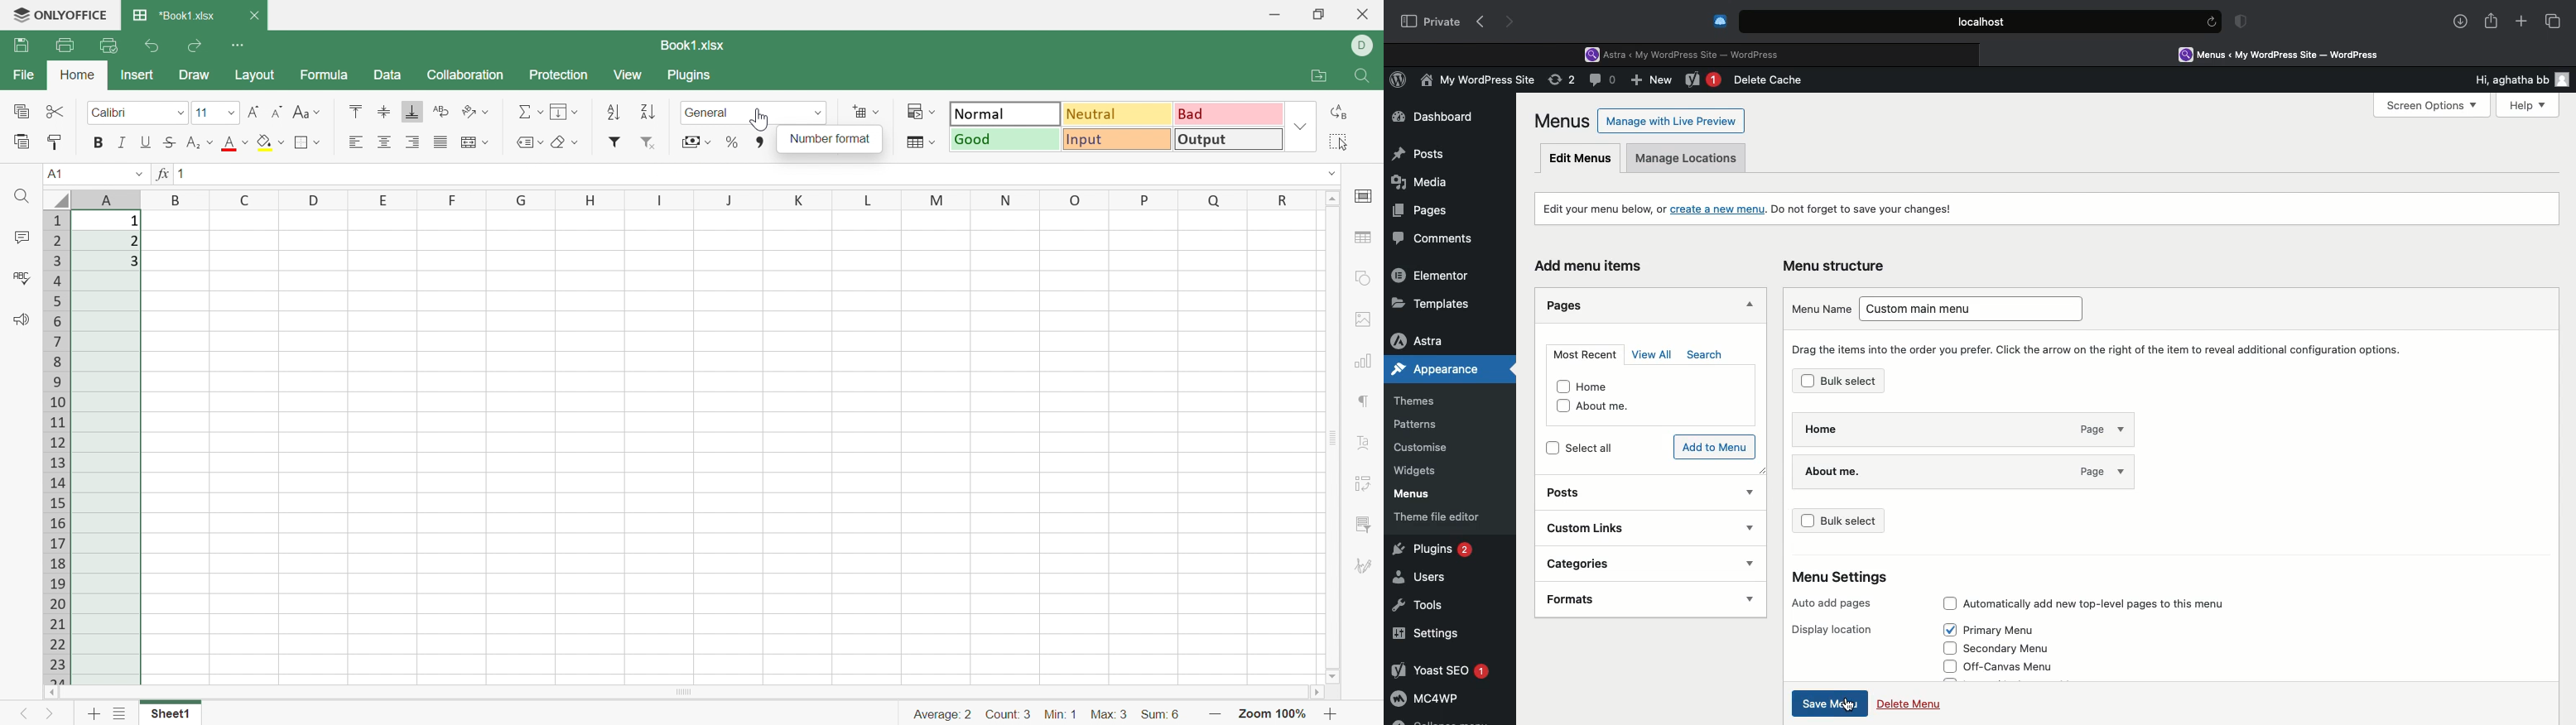  I want to click on Primary Menu (Selected), so click(2011, 627).